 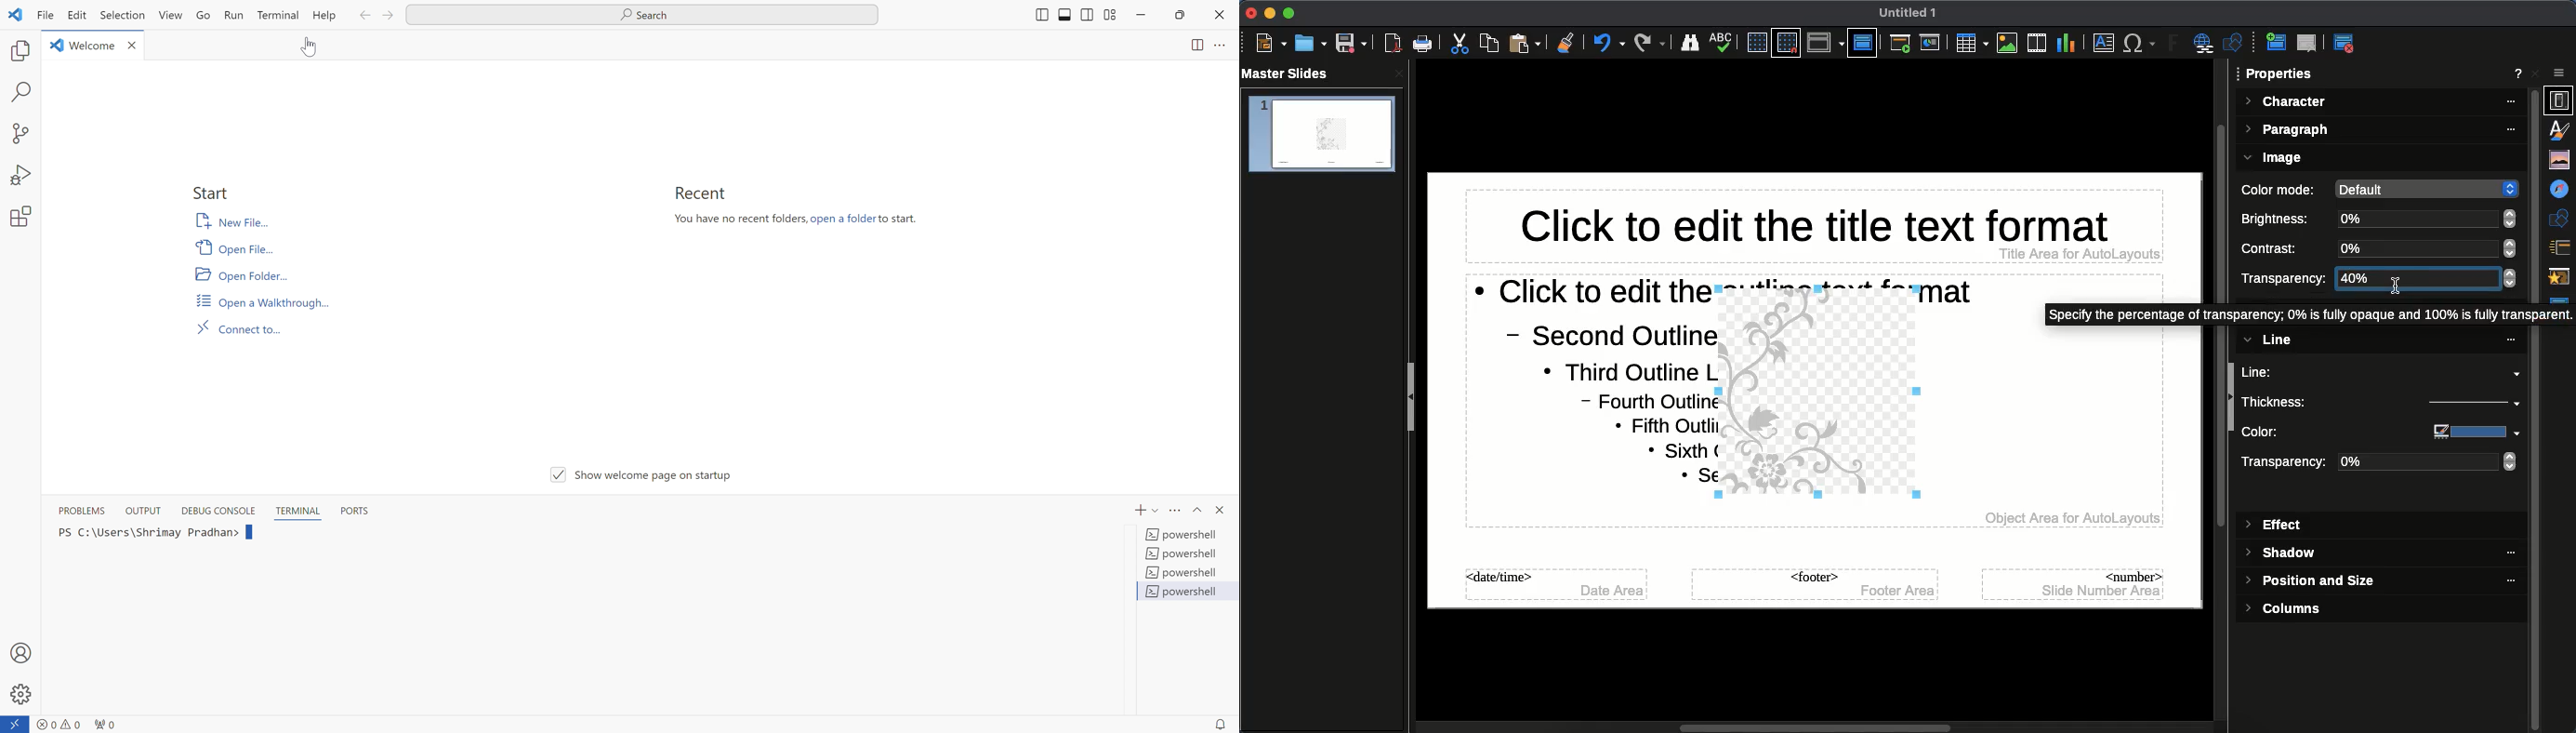 What do you see at coordinates (1565, 43) in the screenshot?
I see `Clean formatting` at bounding box center [1565, 43].